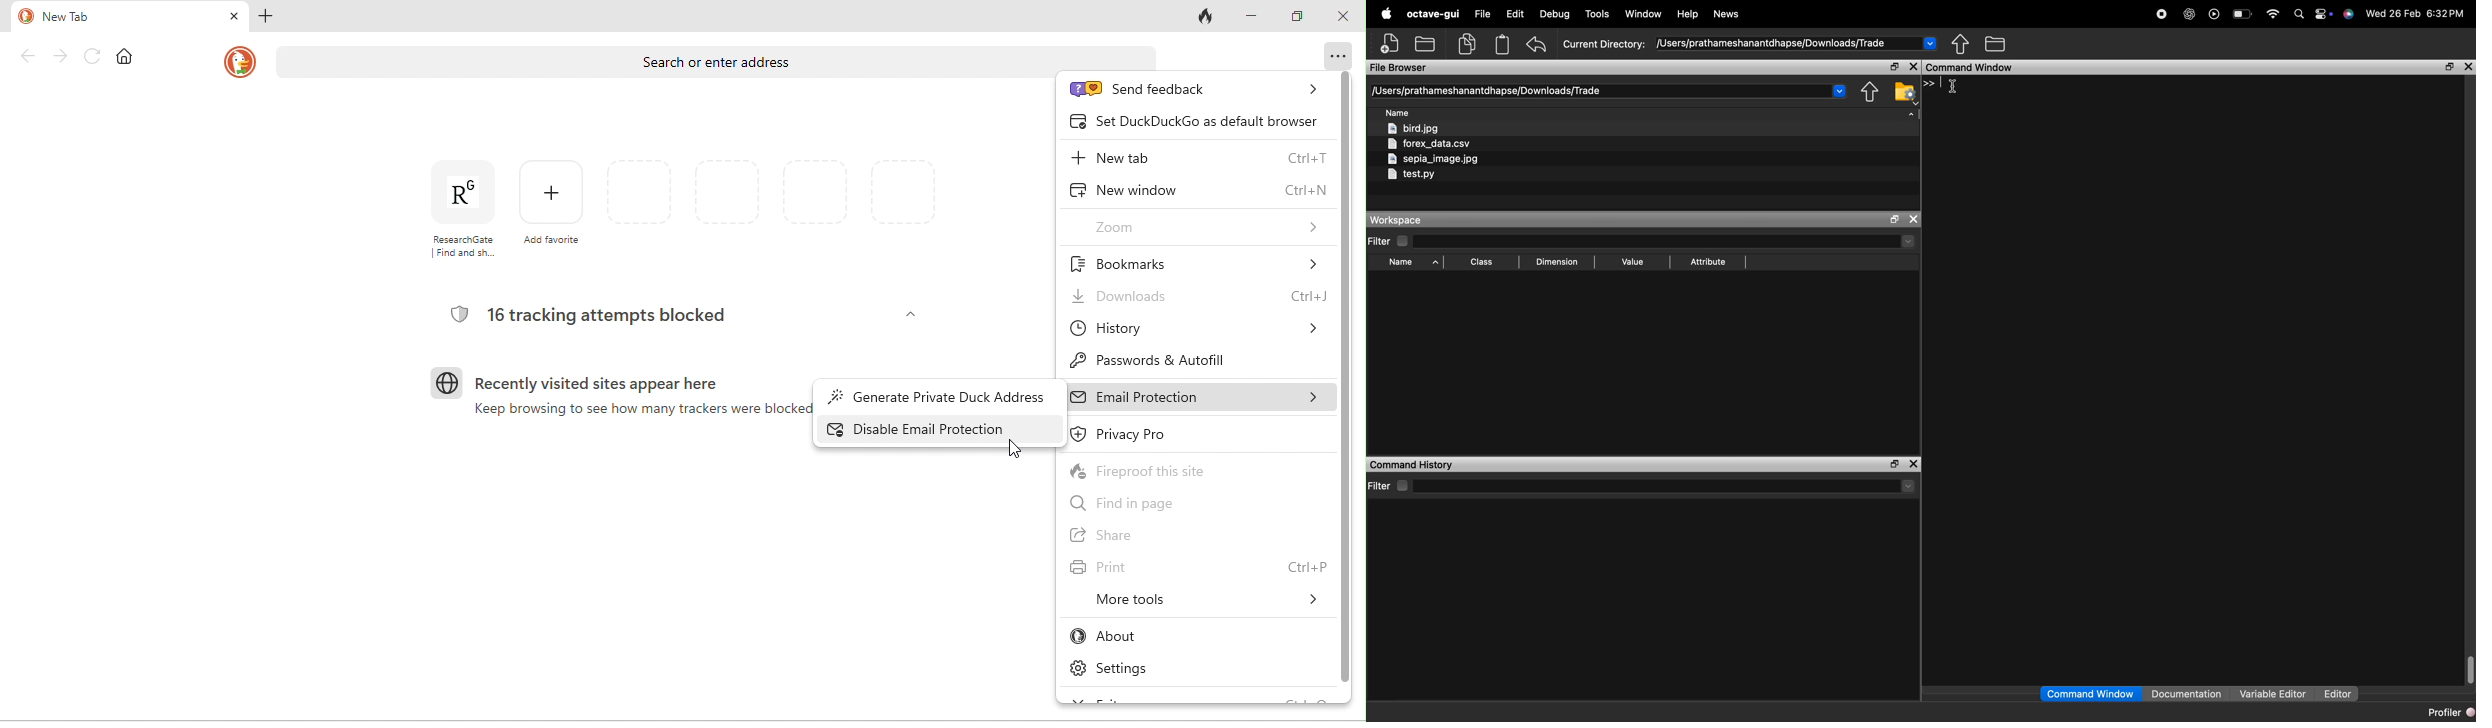 Image resolution: width=2492 pixels, height=728 pixels. What do you see at coordinates (1955, 86) in the screenshot?
I see `cursor` at bounding box center [1955, 86].